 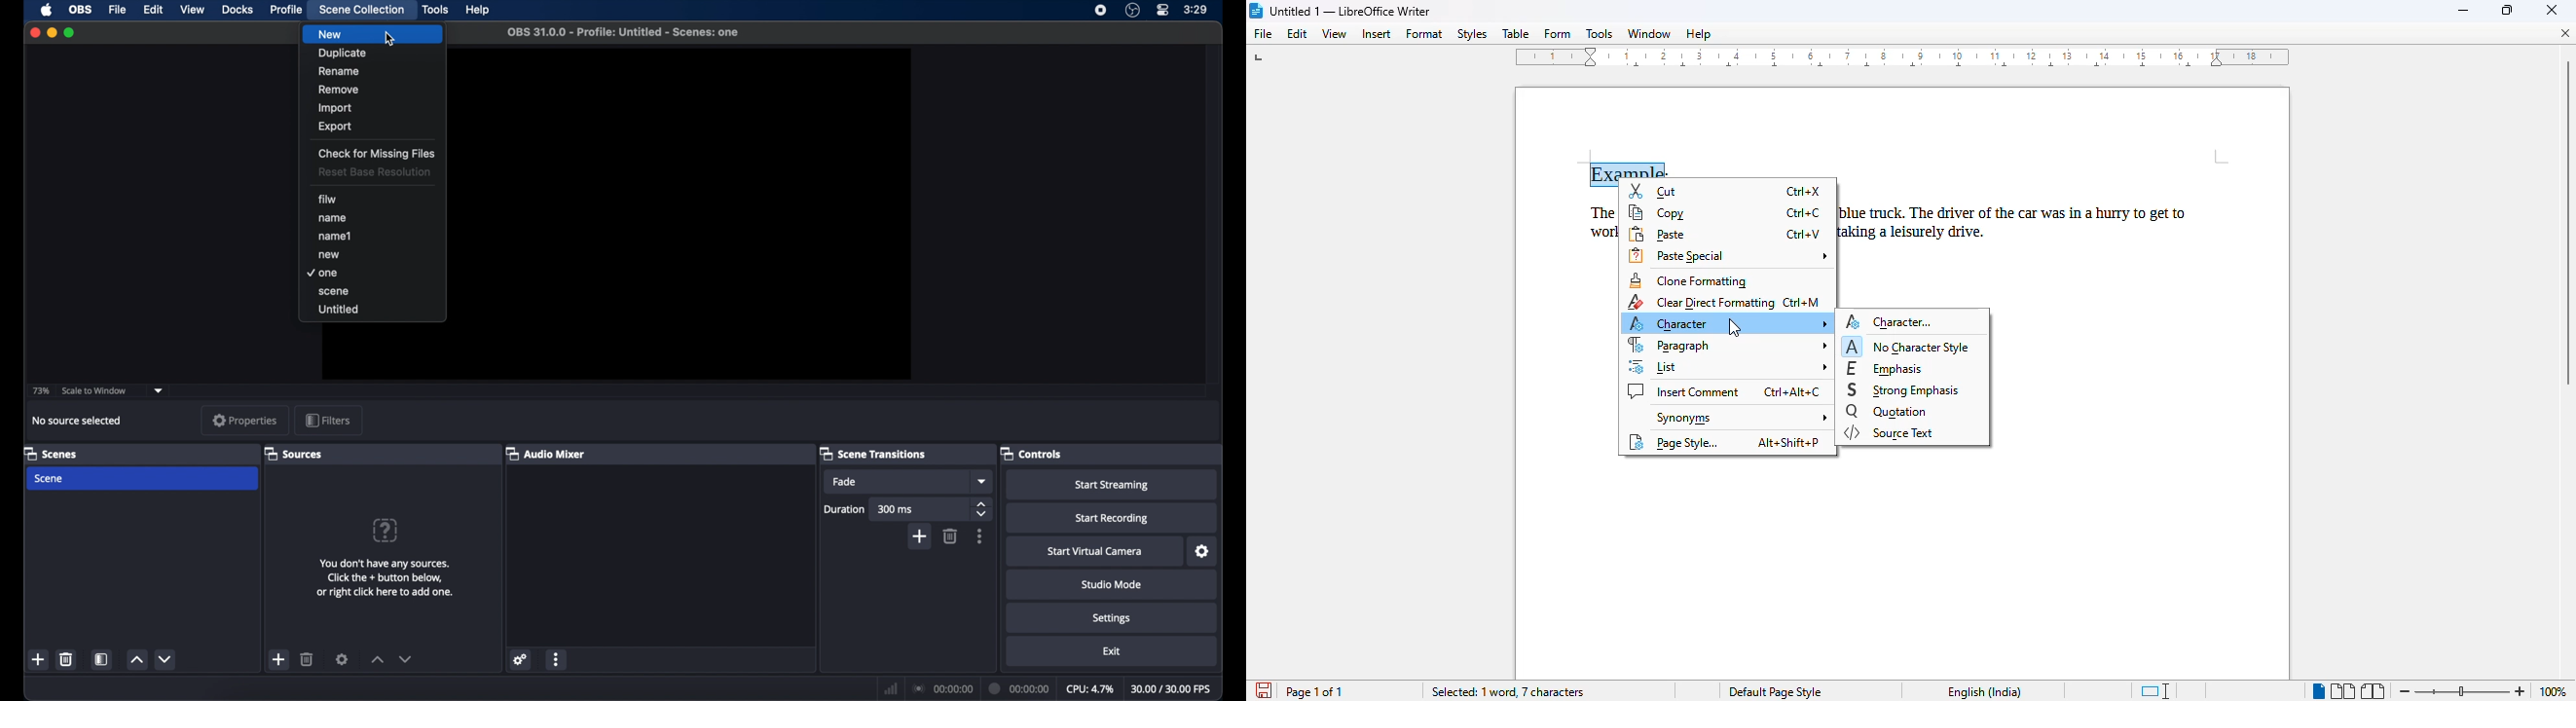 What do you see at coordinates (391, 582) in the screenshot?
I see `You don't have any sources.
Click the + button below,
or right click here to add one.` at bounding box center [391, 582].